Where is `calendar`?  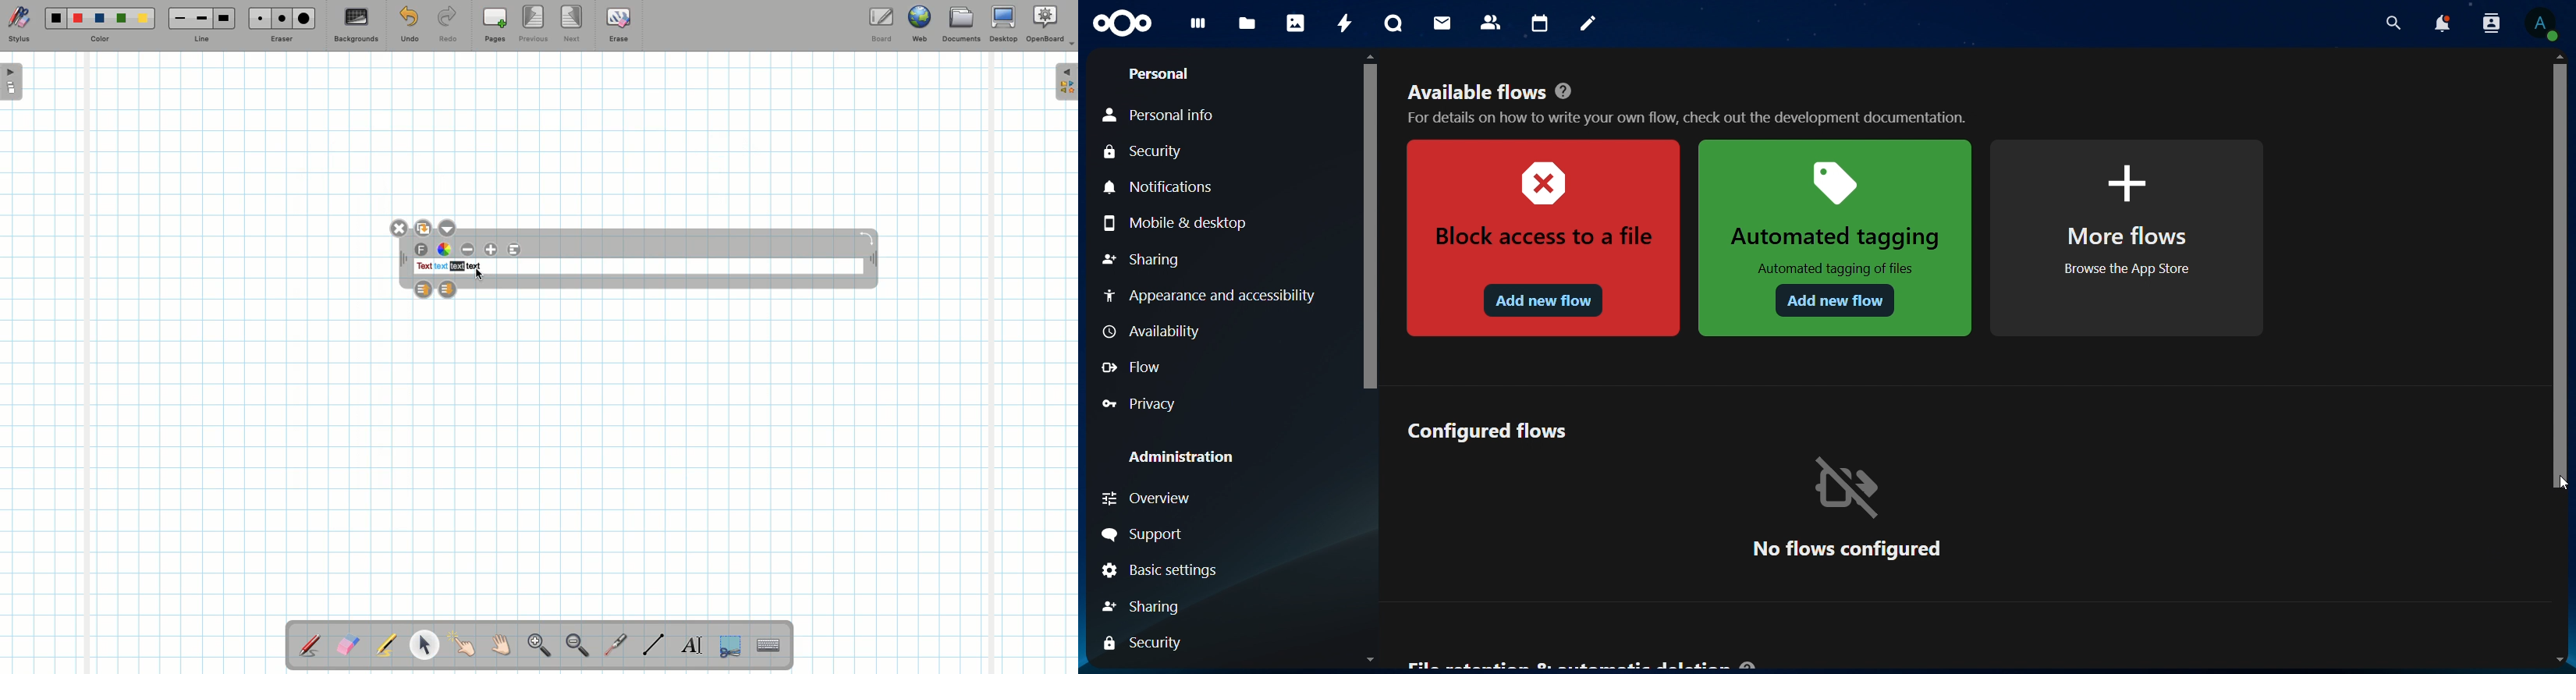 calendar is located at coordinates (1541, 24).